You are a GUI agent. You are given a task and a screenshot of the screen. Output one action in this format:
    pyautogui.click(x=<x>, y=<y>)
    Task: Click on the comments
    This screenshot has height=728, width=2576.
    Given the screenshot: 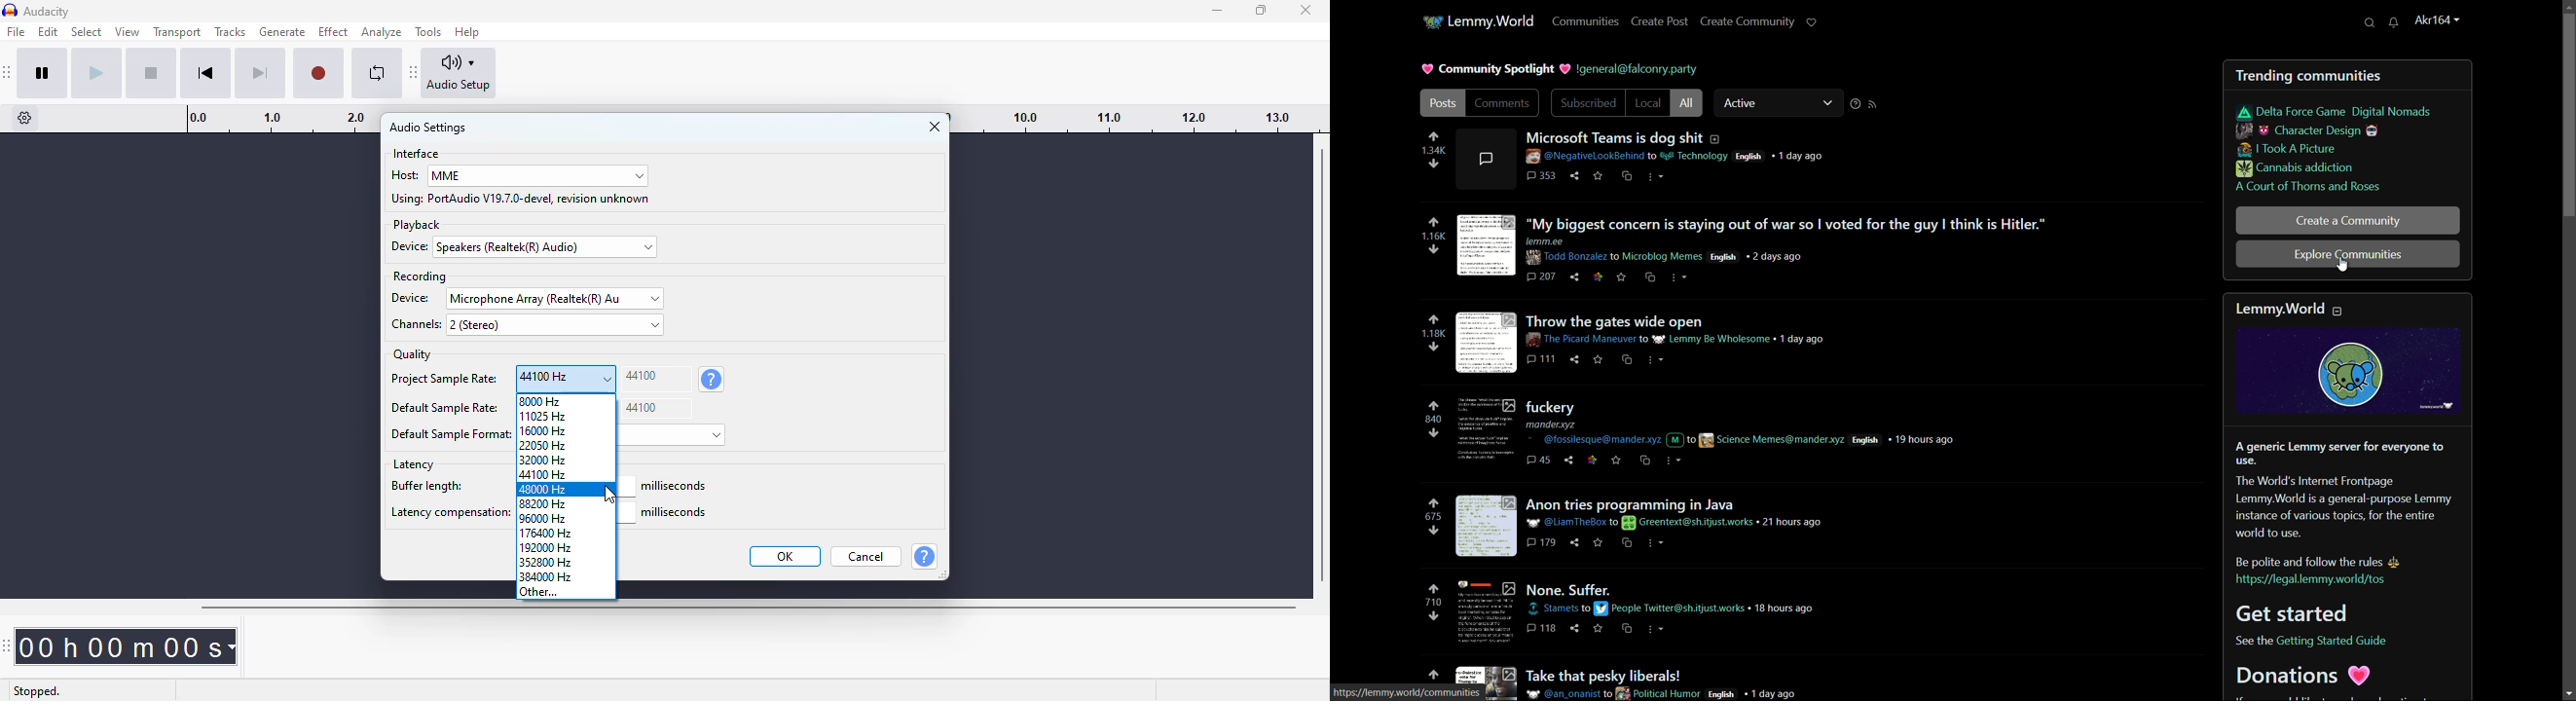 What is the action you would take?
    pyautogui.click(x=1541, y=358)
    